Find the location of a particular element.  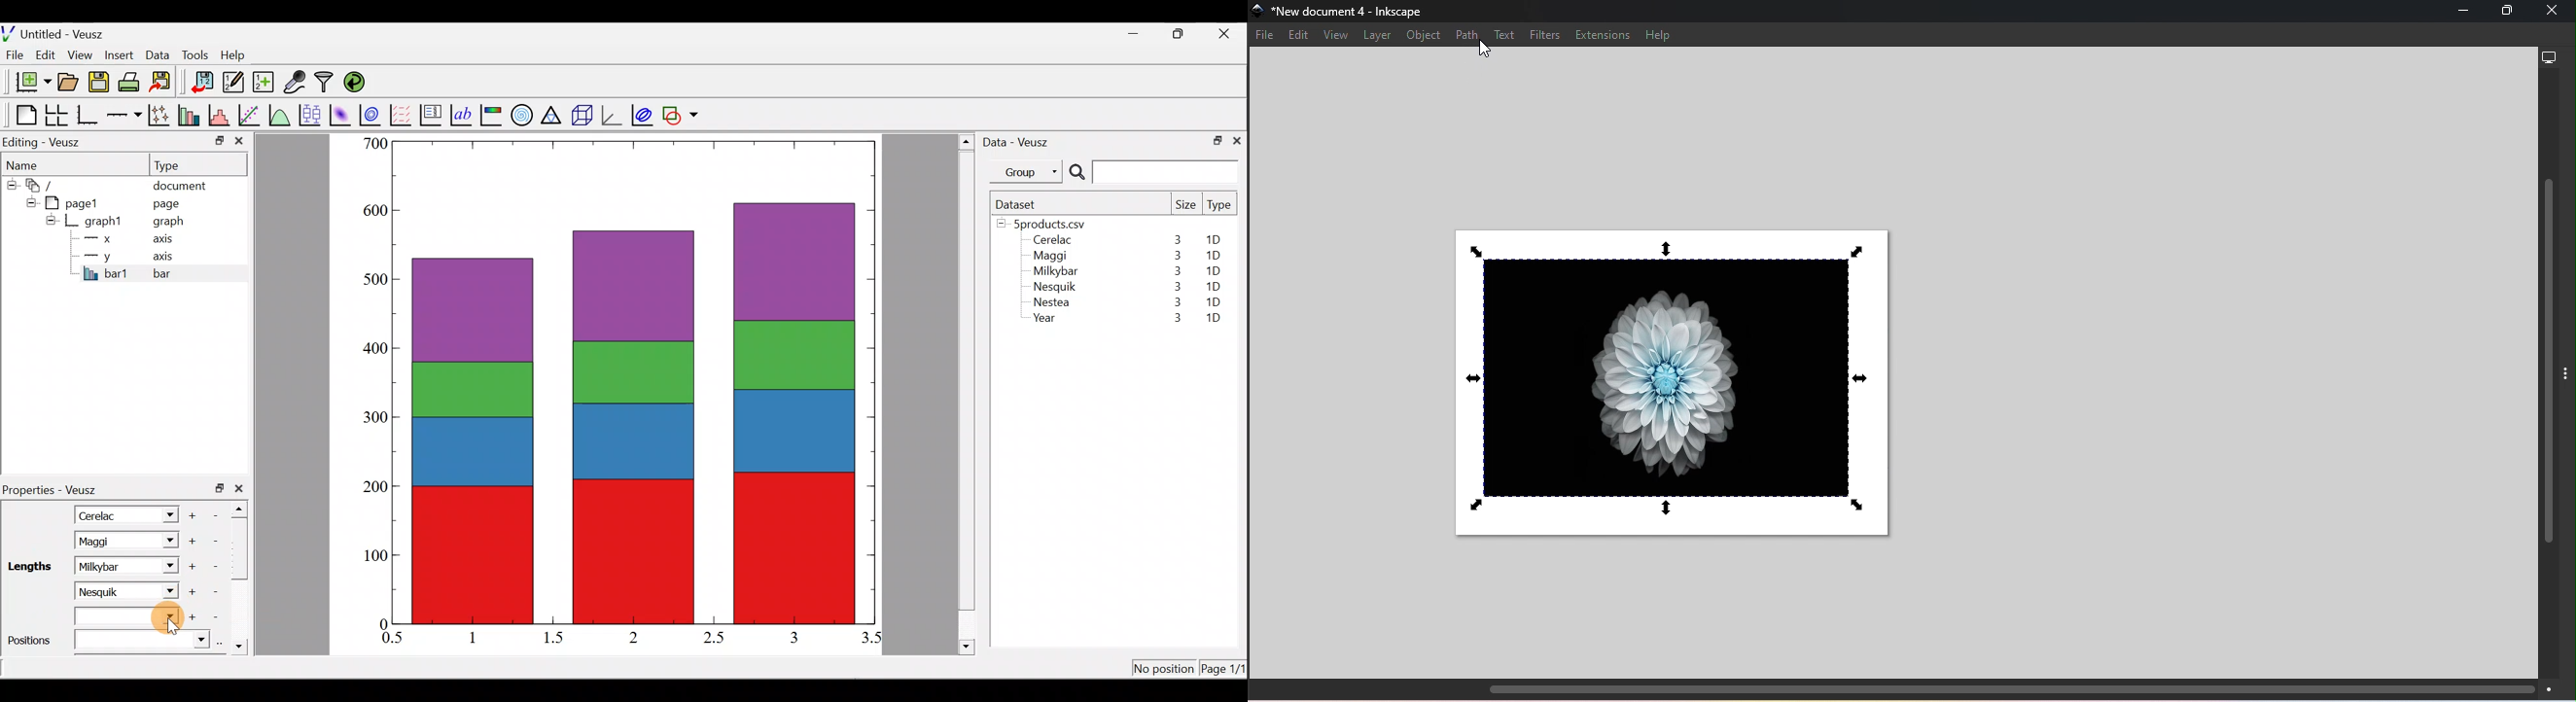

2.5 is located at coordinates (714, 638).